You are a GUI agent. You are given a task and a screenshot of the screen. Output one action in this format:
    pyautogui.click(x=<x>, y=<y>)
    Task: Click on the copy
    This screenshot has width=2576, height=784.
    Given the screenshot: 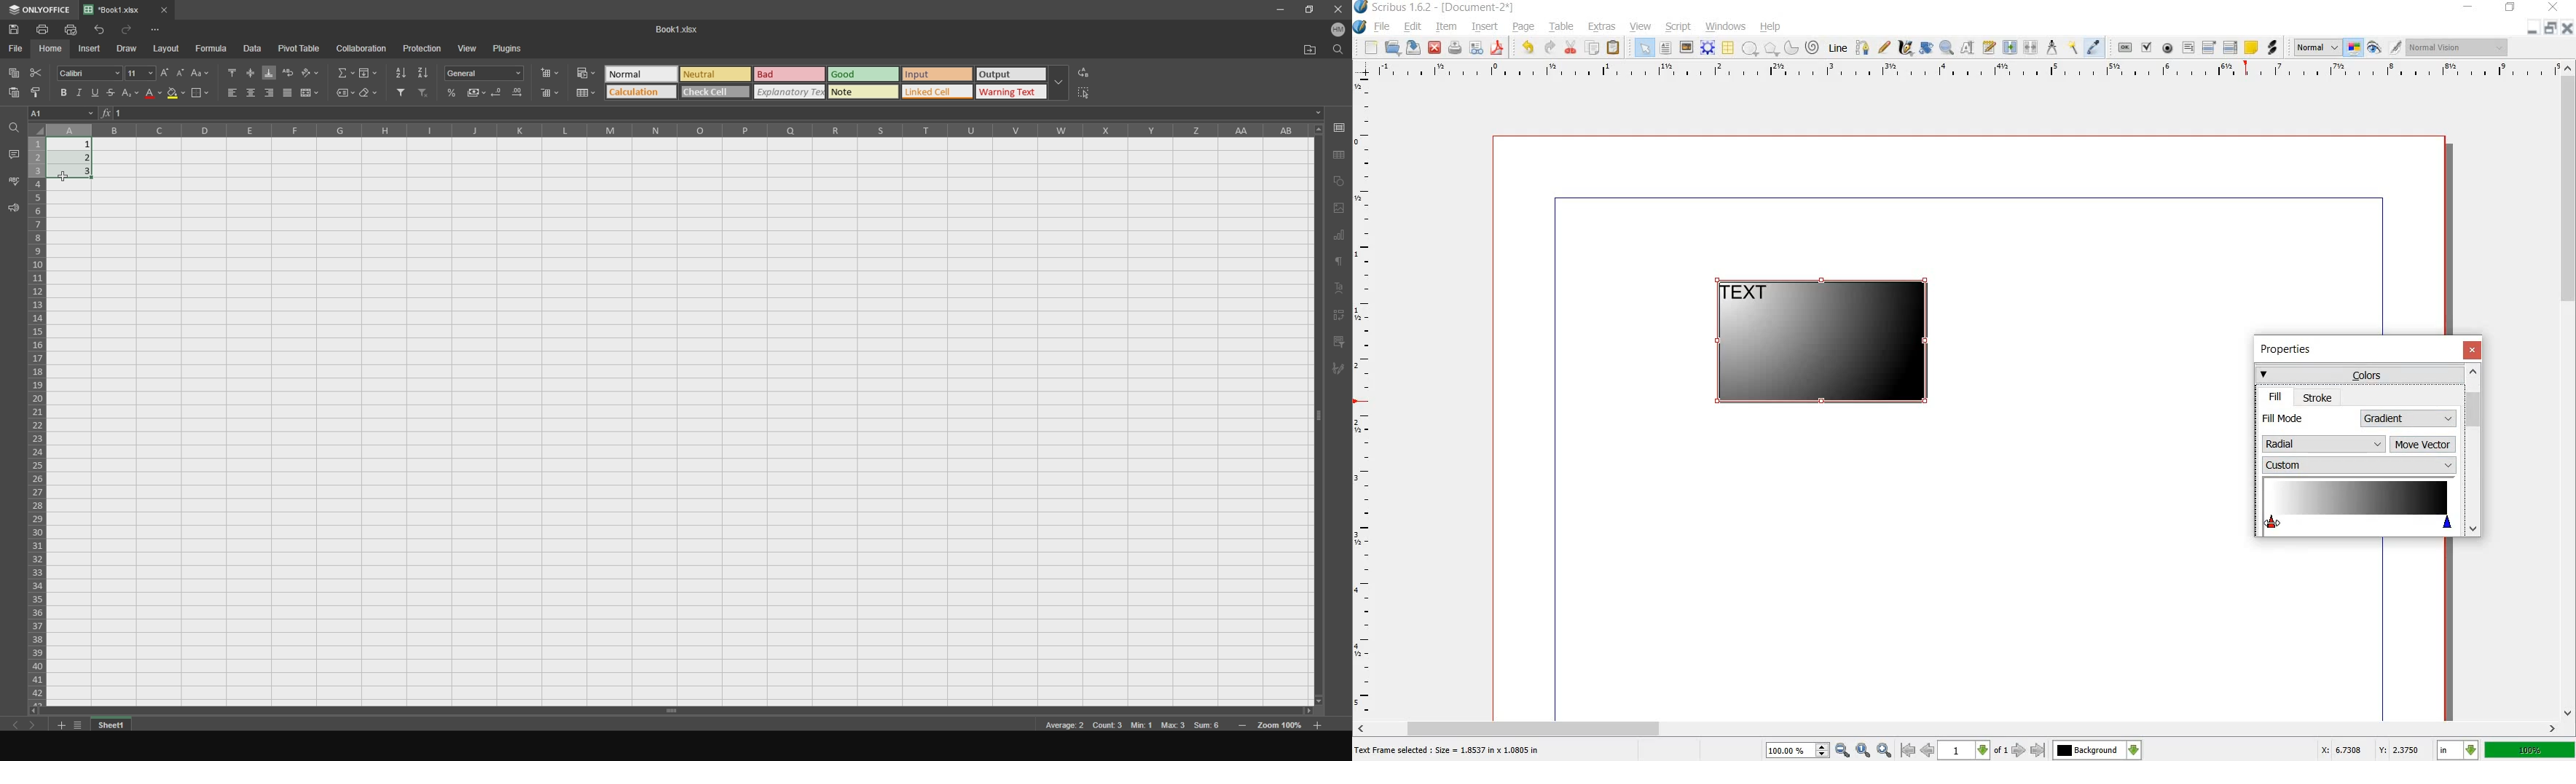 What is the action you would take?
    pyautogui.click(x=13, y=70)
    